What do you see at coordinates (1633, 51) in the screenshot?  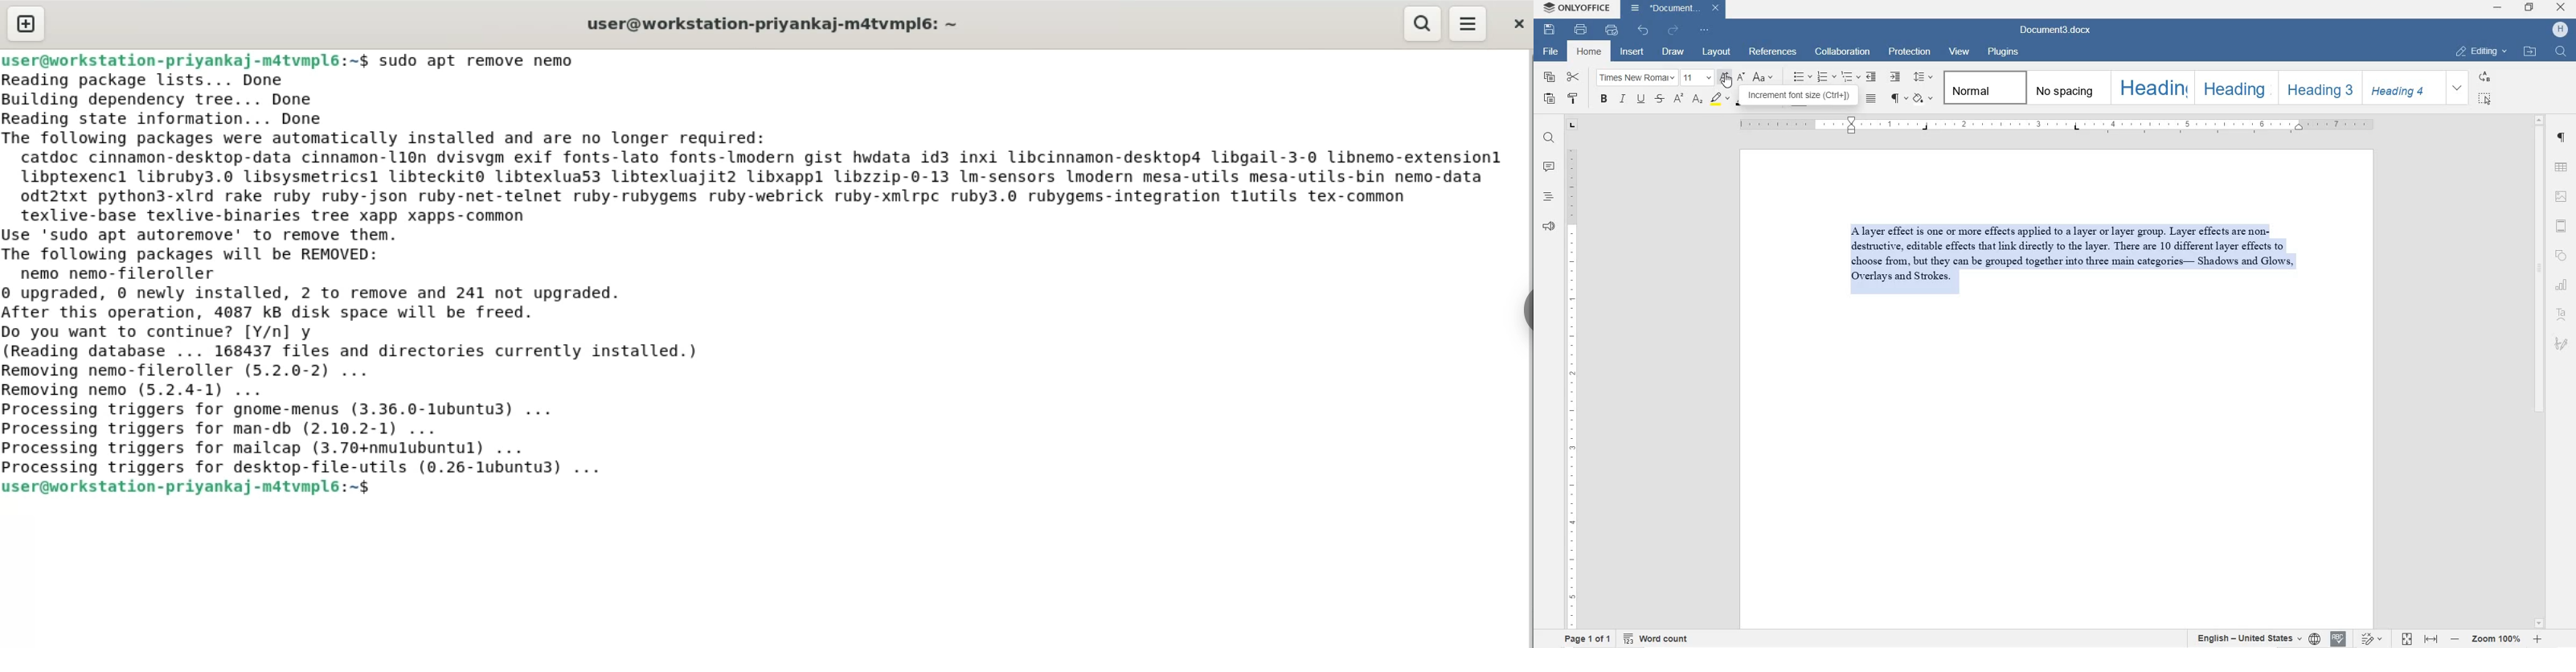 I see `insert` at bounding box center [1633, 51].